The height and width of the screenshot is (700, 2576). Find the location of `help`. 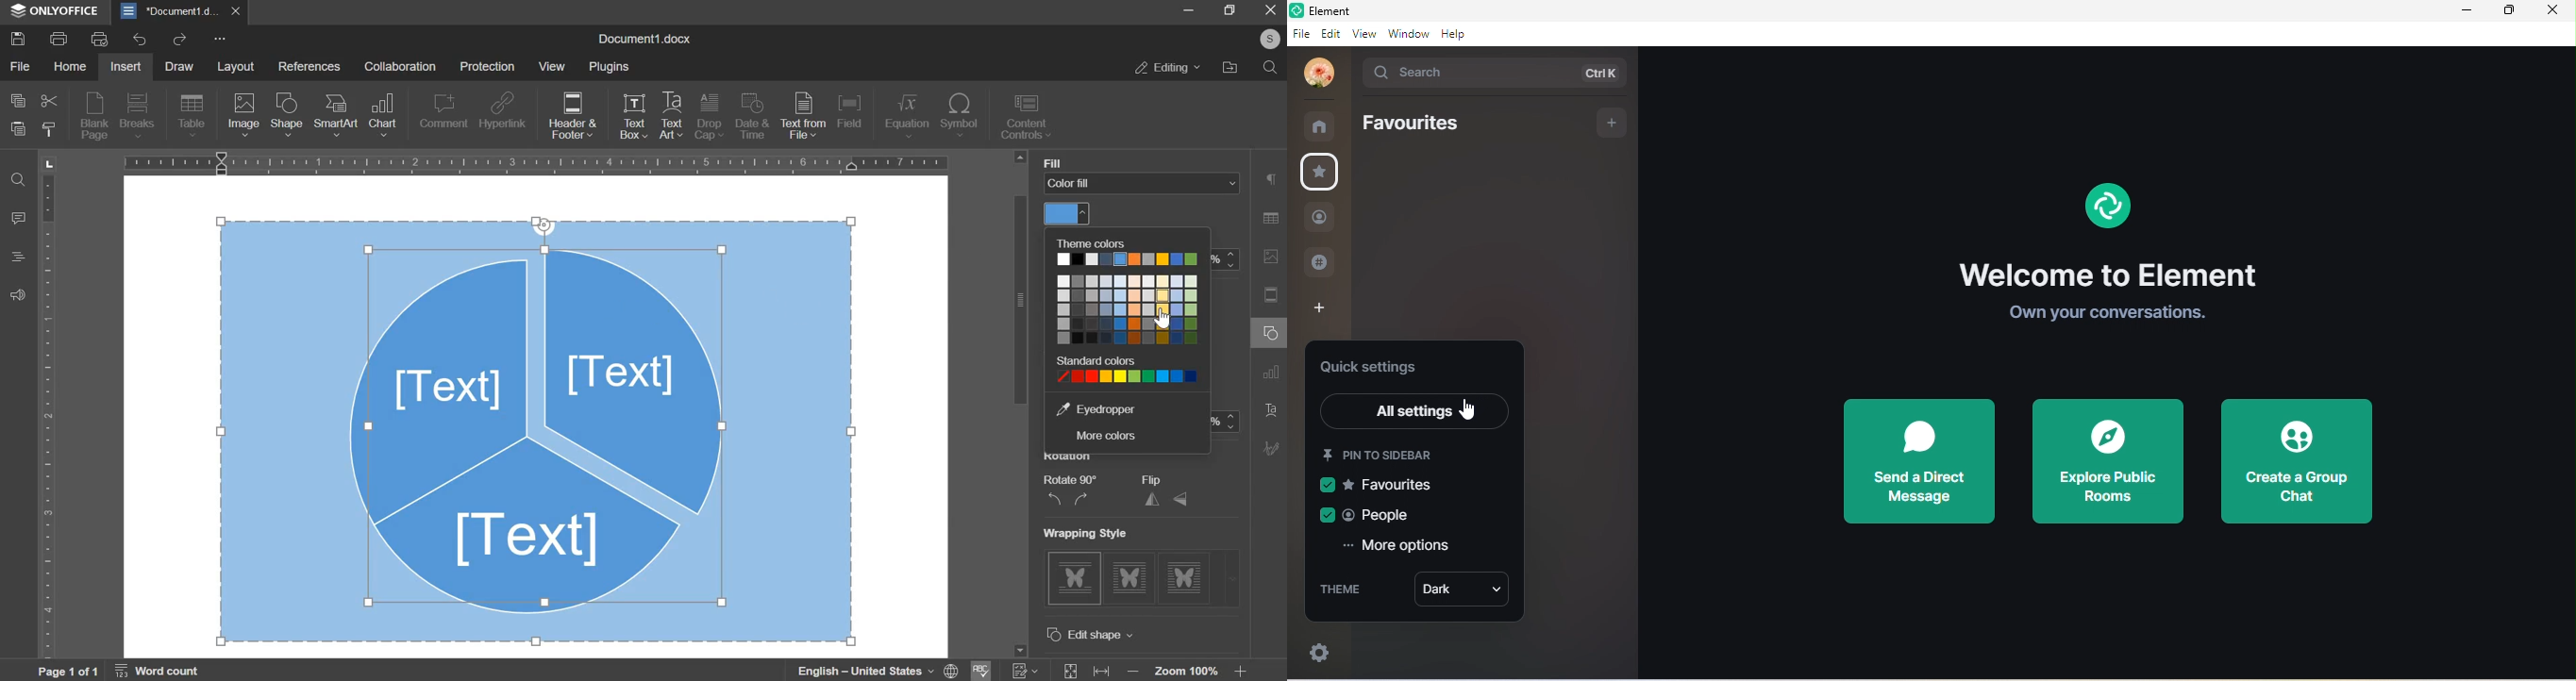

help is located at coordinates (1455, 34).